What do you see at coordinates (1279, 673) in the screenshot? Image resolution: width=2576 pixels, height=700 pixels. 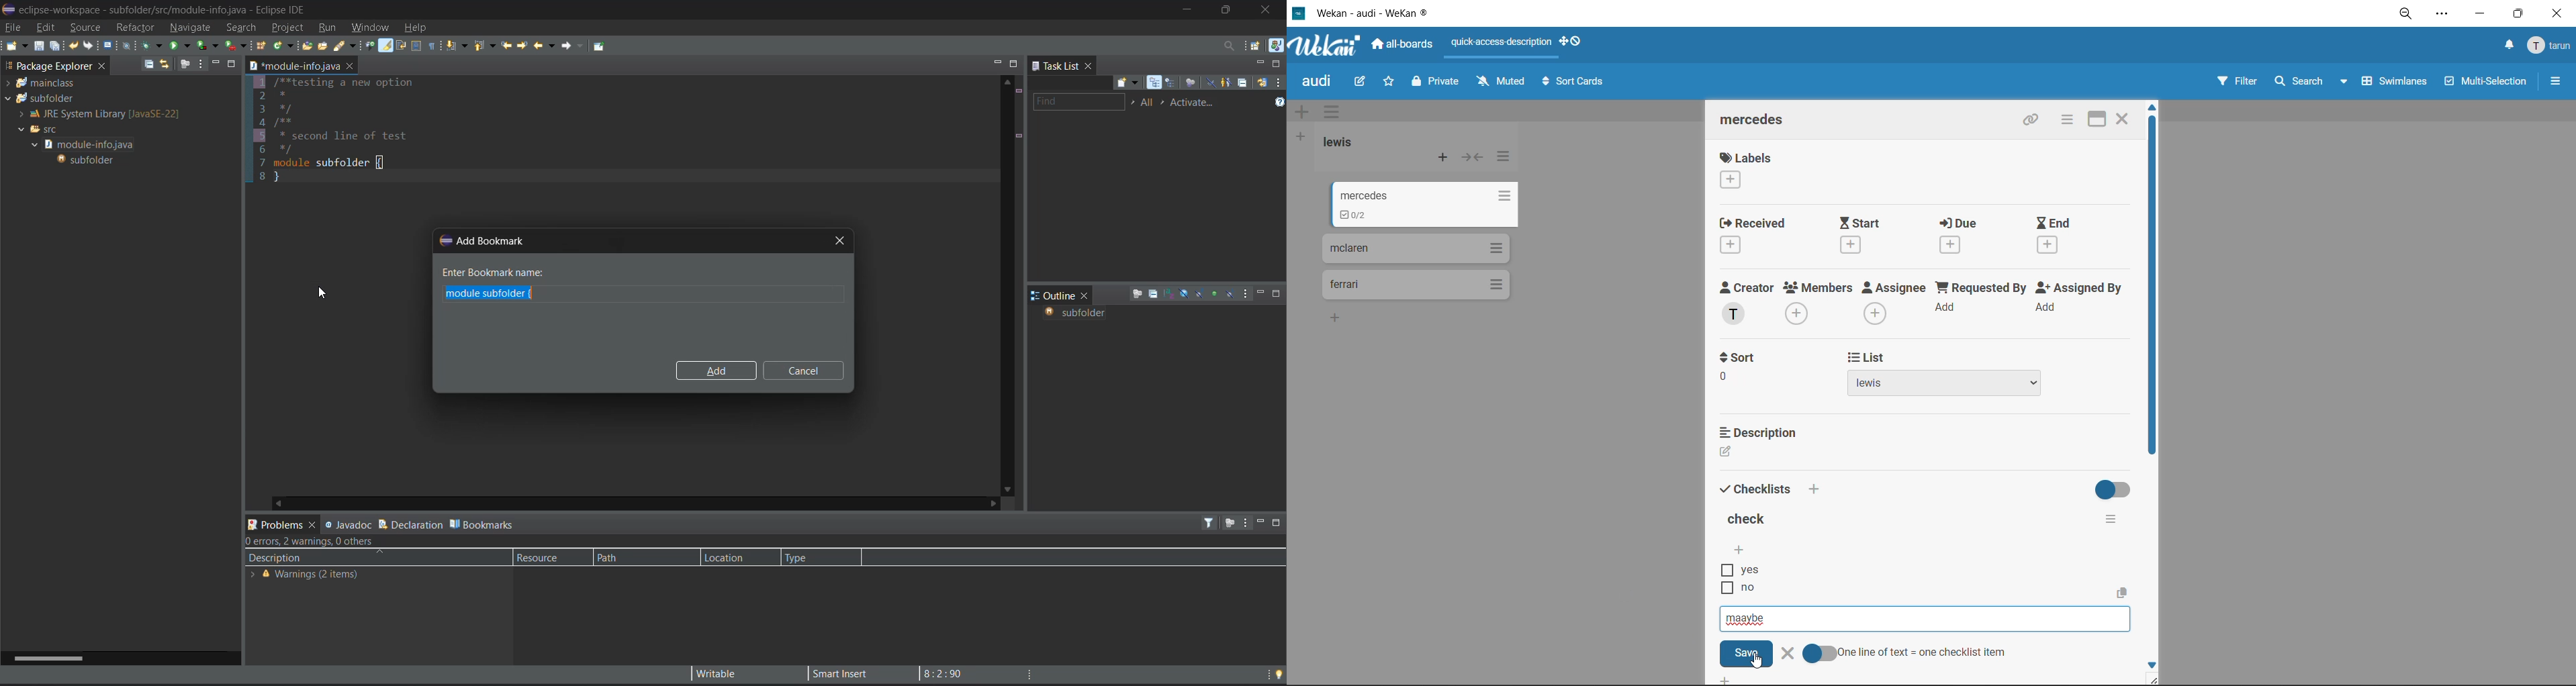 I see `tip of the day` at bounding box center [1279, 673].